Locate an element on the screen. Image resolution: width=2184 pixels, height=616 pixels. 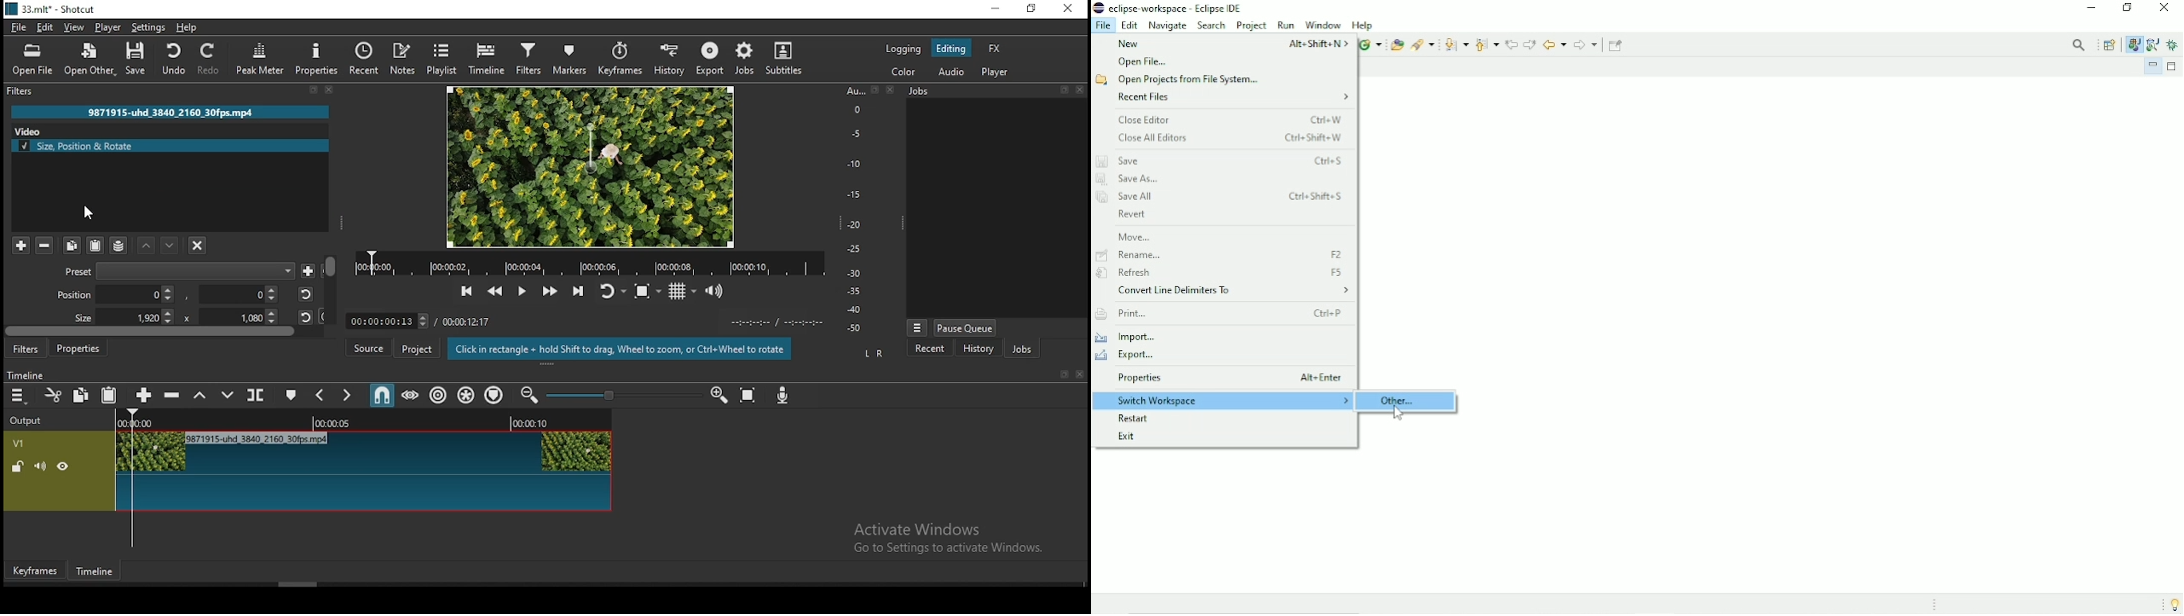
playlist is located at coordinates (446, 59).